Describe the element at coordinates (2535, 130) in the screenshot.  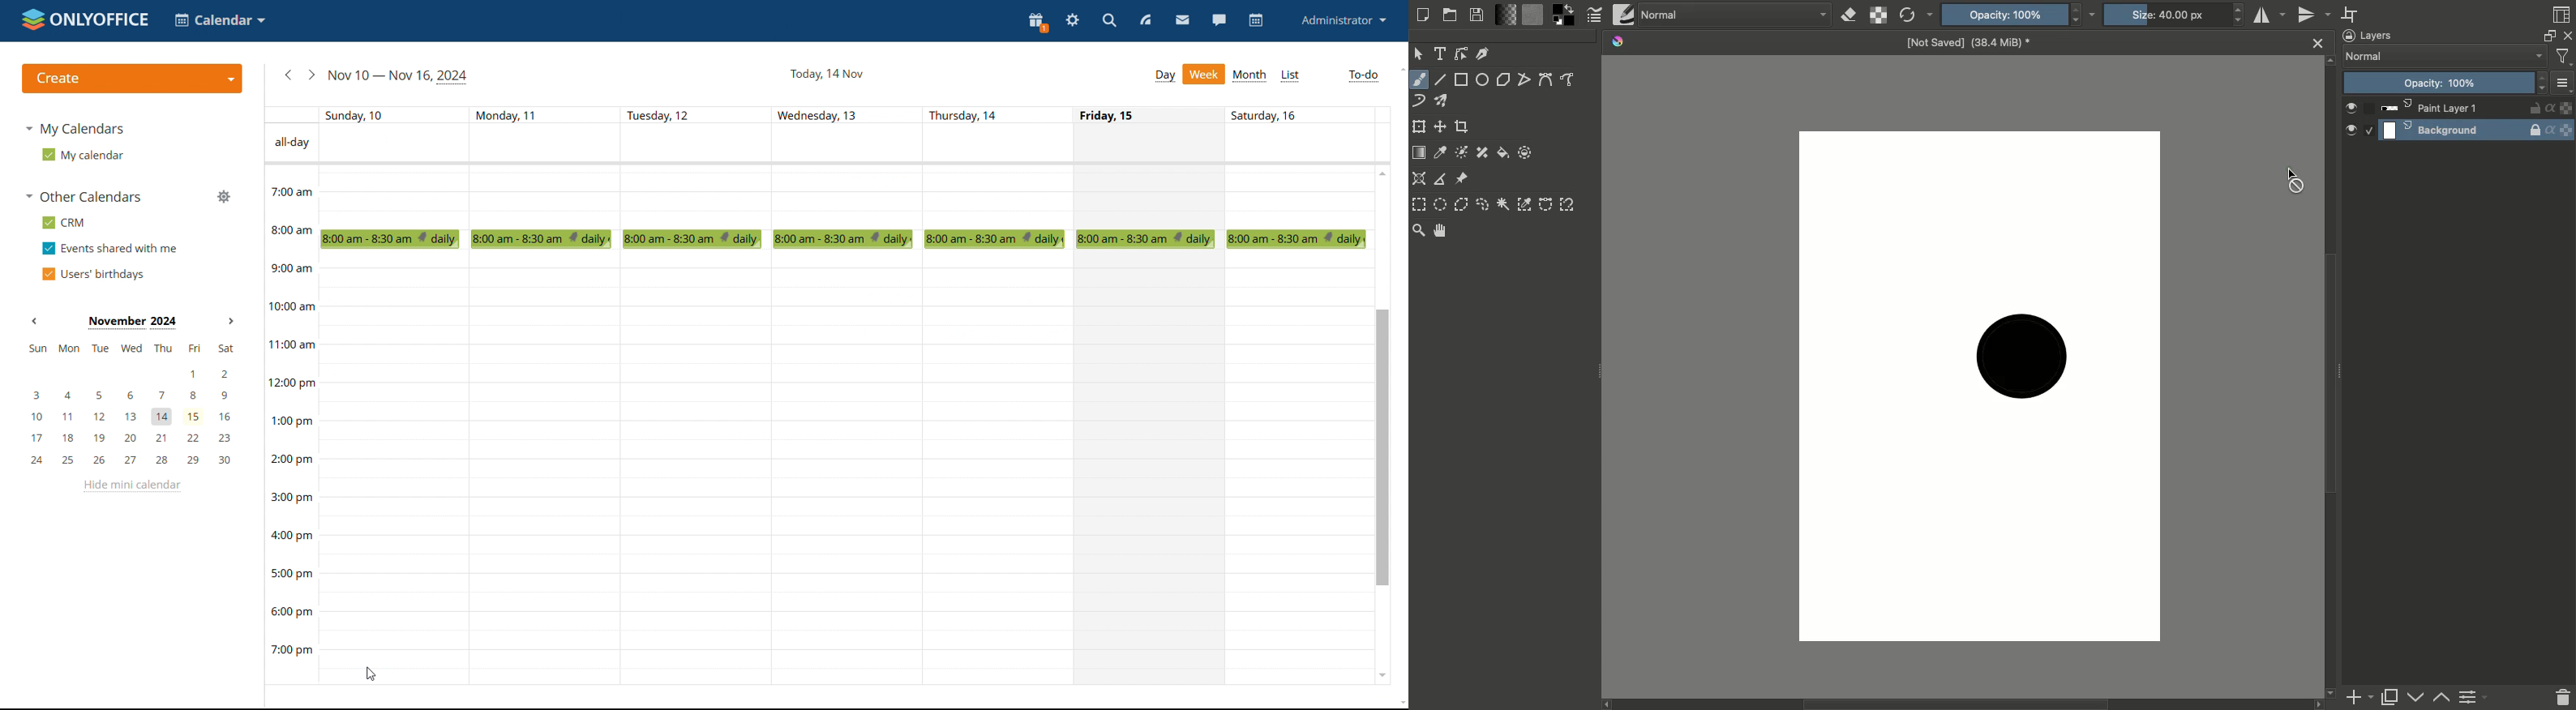
I see `Locked` at that location.